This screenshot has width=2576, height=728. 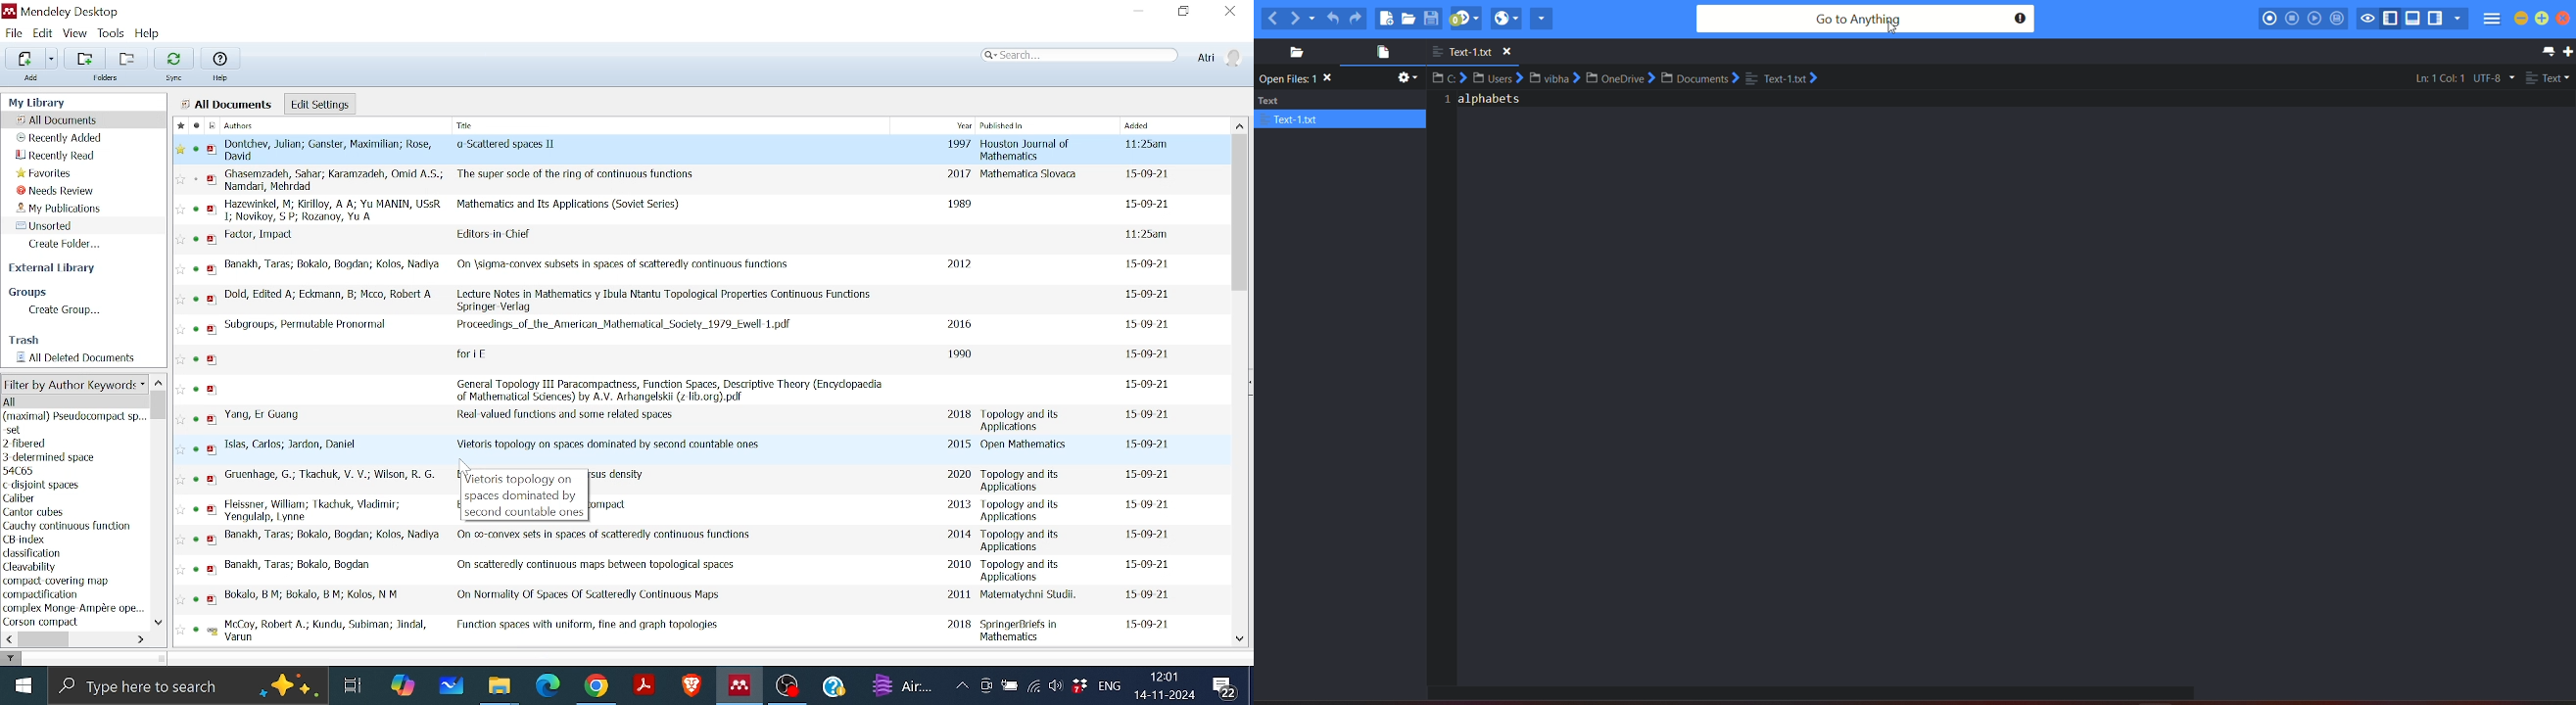 I want to click on date, so click(x=1146, y=235).